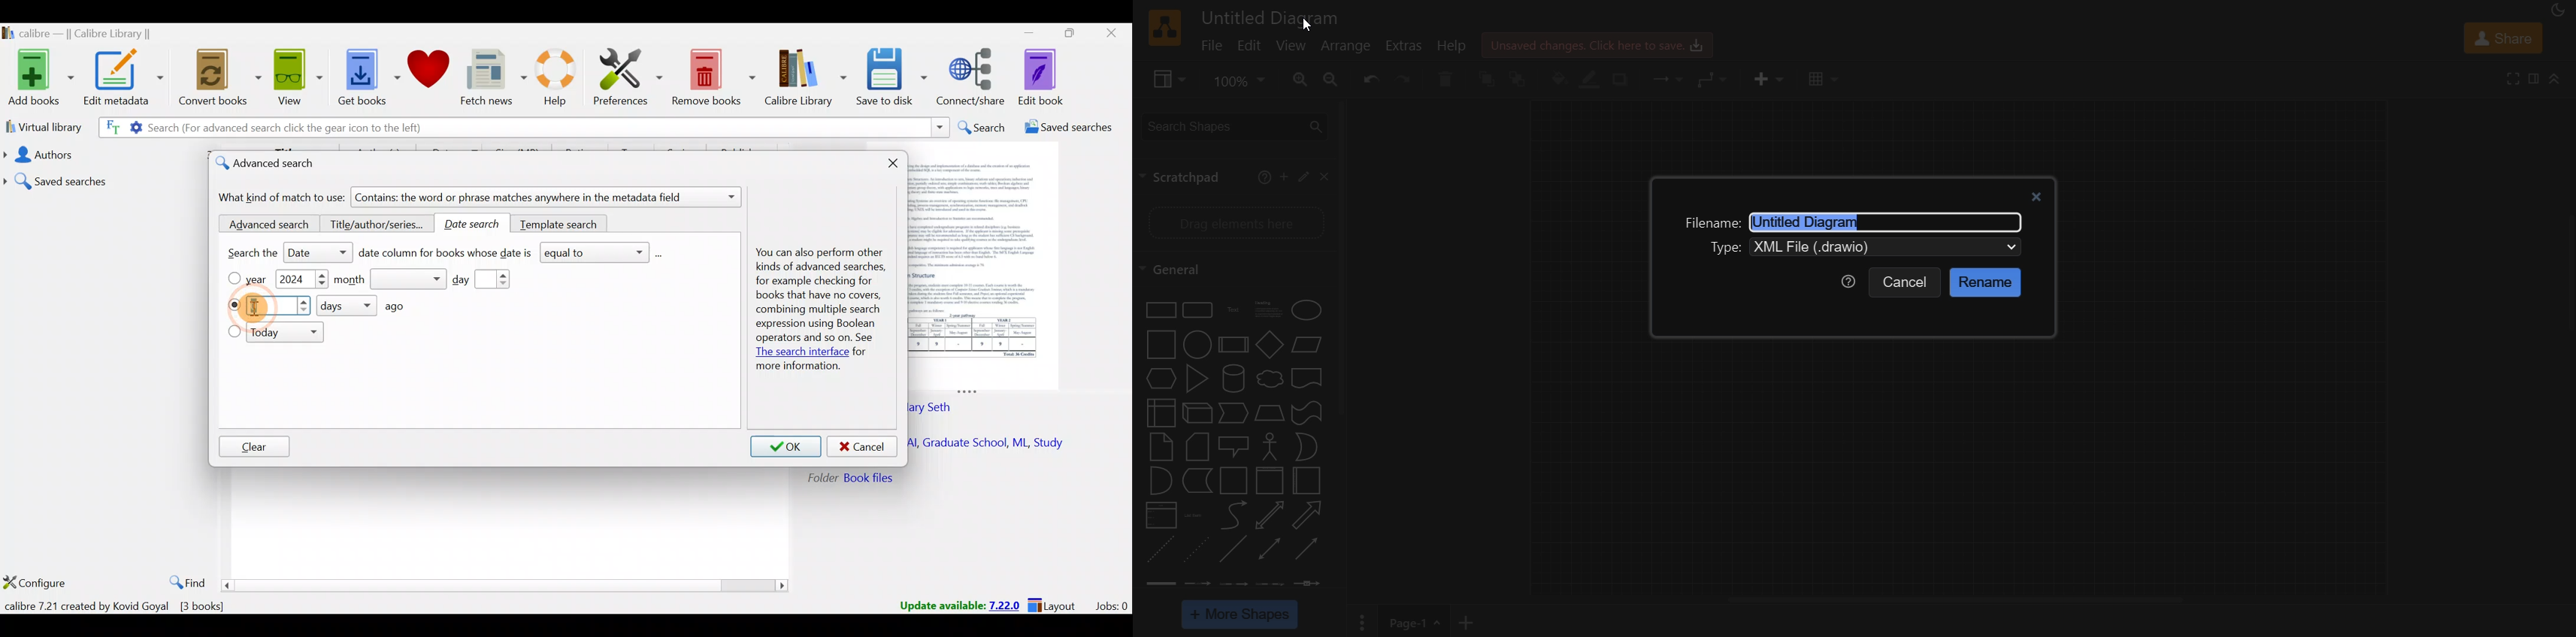 The image size is (2576, 644). Describe the element at coordinates (800, 353) in the screenshot. I see `The search interface` at that location.